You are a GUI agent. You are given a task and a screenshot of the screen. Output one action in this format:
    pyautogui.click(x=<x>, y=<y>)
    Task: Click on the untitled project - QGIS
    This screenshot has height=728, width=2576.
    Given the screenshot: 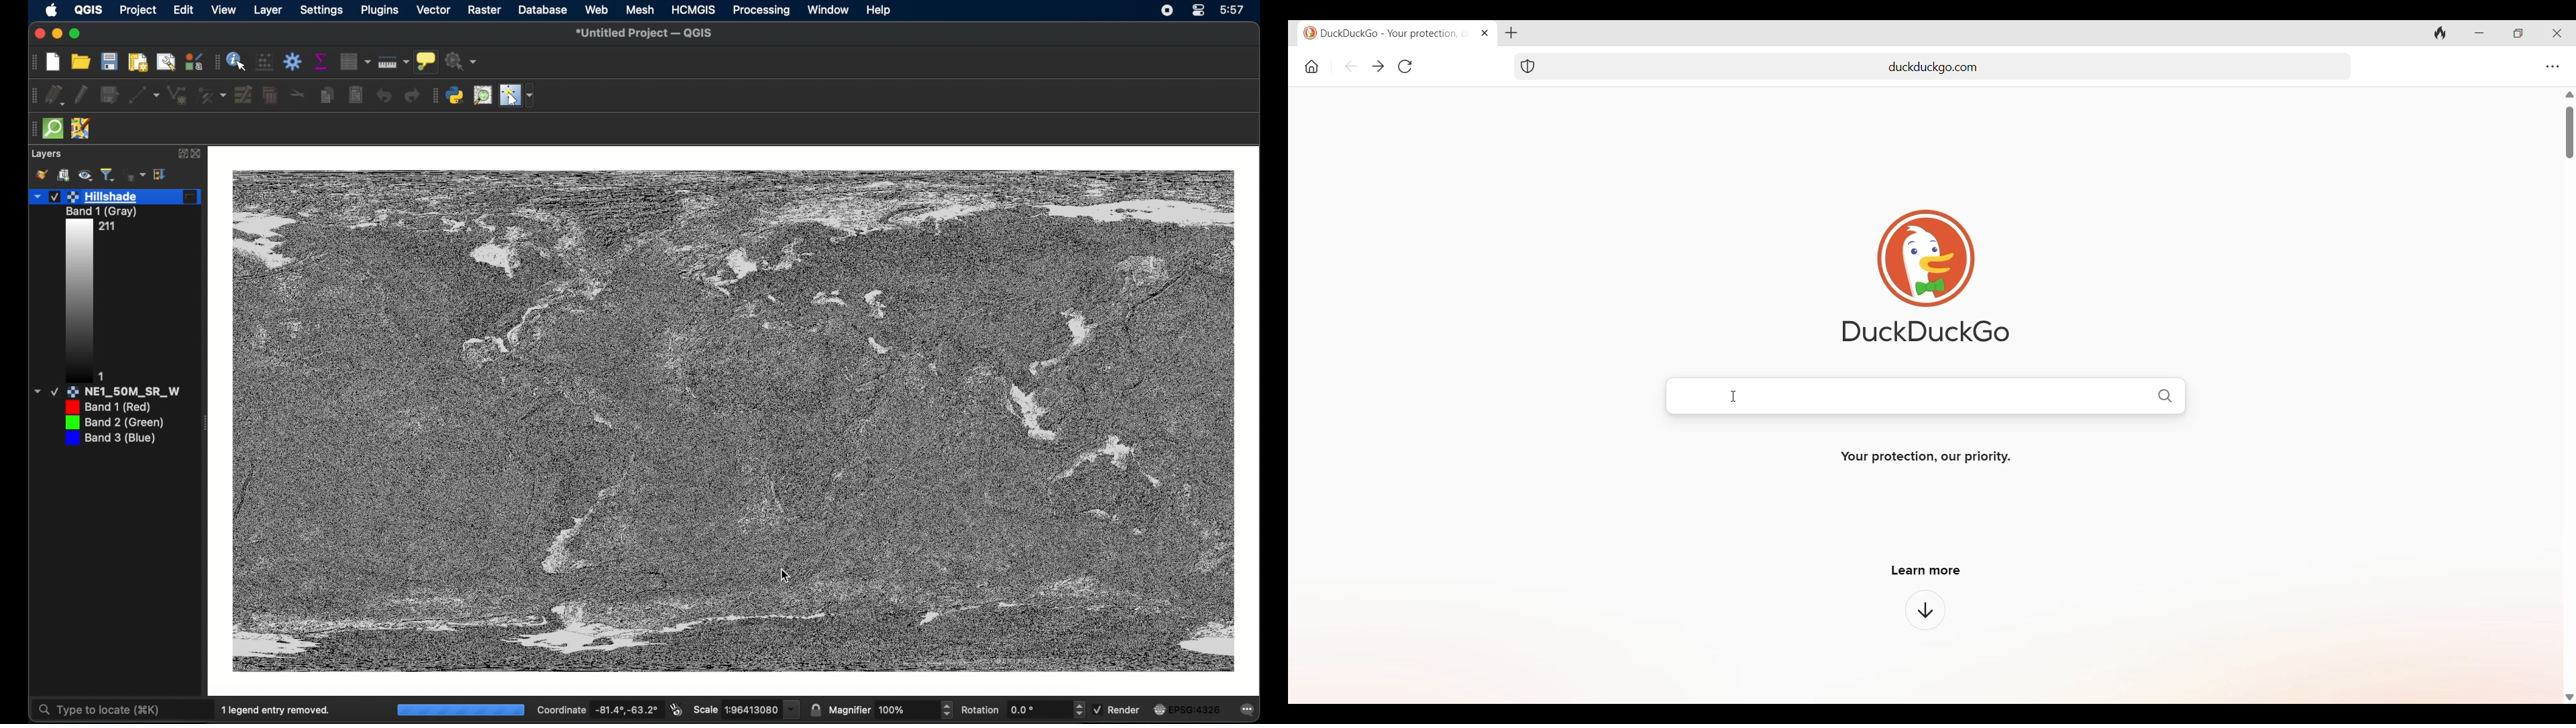 What is the action you would take?
    pyautogui.click(x=647, y=34)
    